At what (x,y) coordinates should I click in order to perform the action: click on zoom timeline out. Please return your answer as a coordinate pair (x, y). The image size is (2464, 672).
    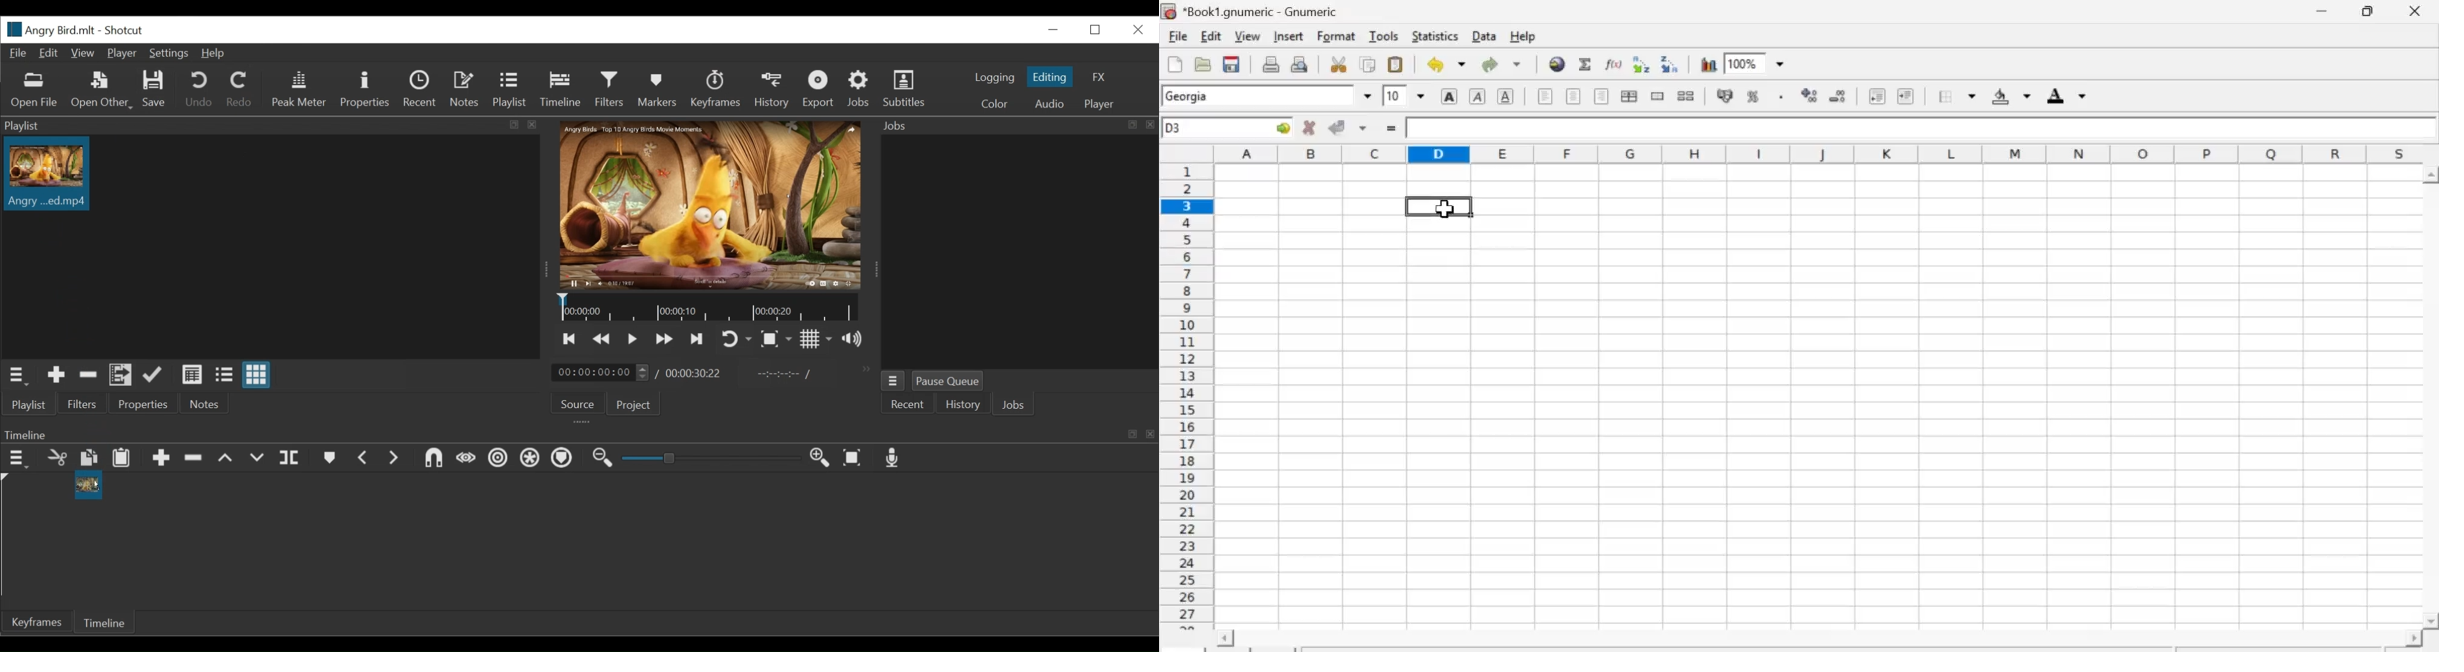
    Looking at the image, I should click on (604, 459).